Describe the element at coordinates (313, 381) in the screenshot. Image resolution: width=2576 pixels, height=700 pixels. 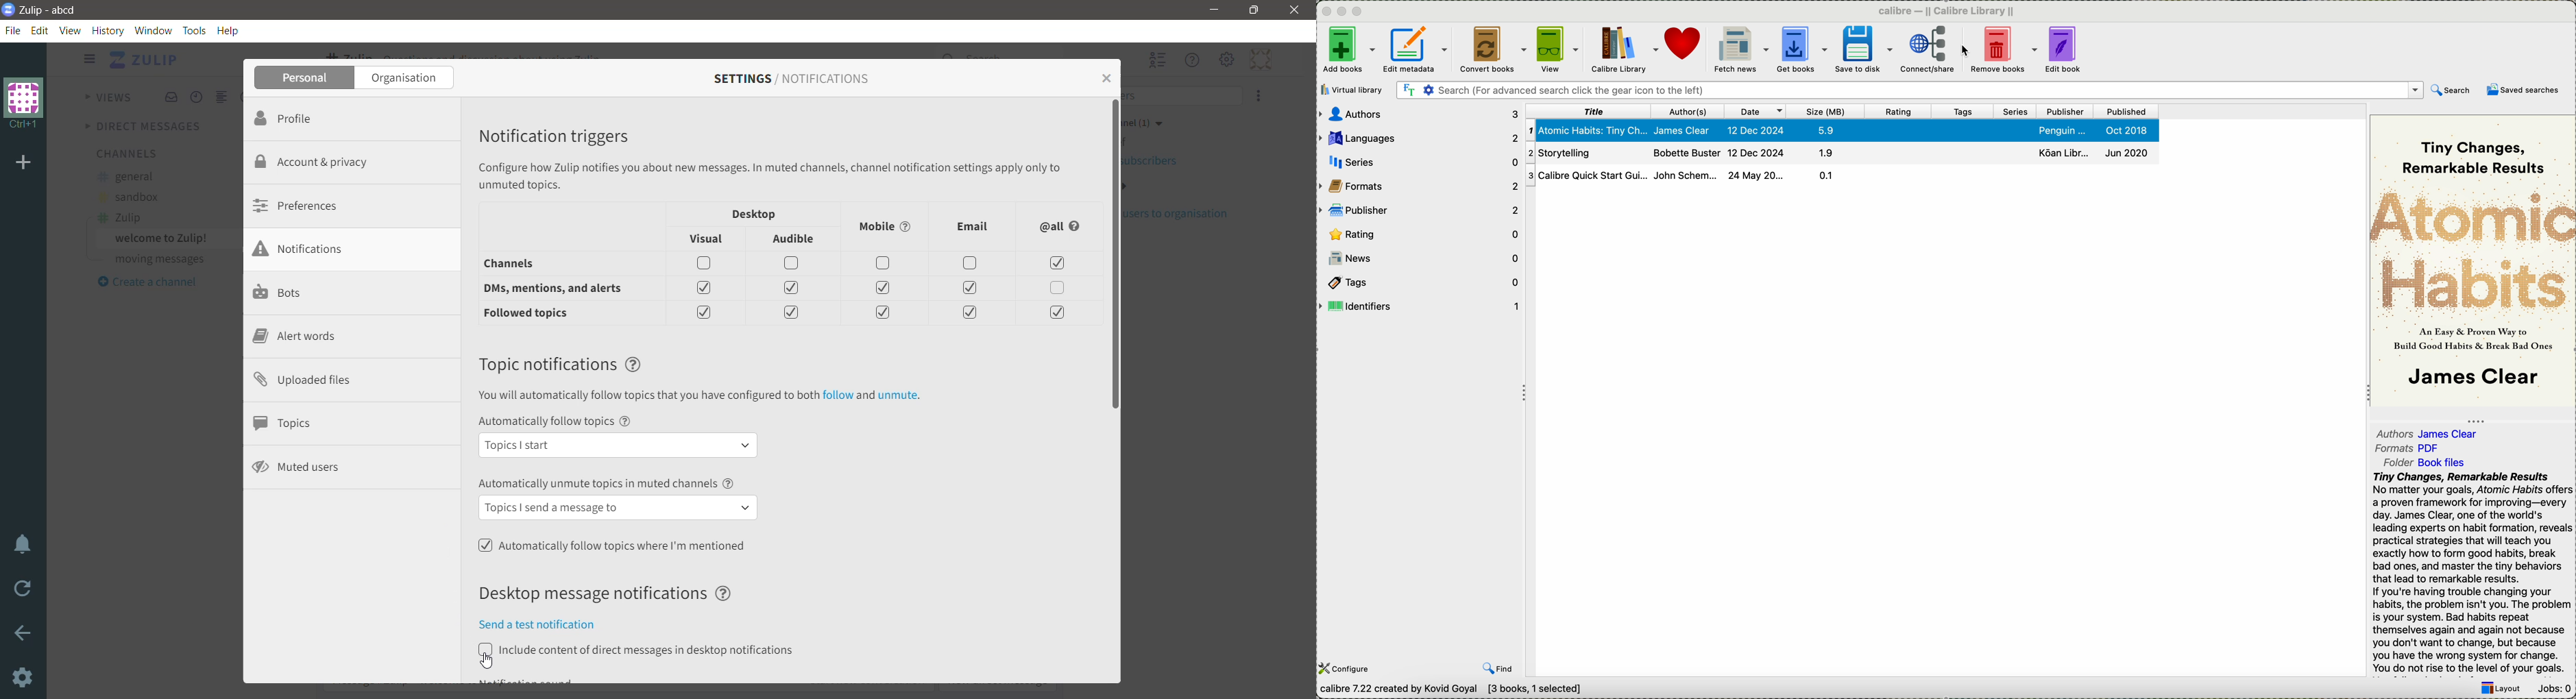
I see `Uploaded files` at that location.